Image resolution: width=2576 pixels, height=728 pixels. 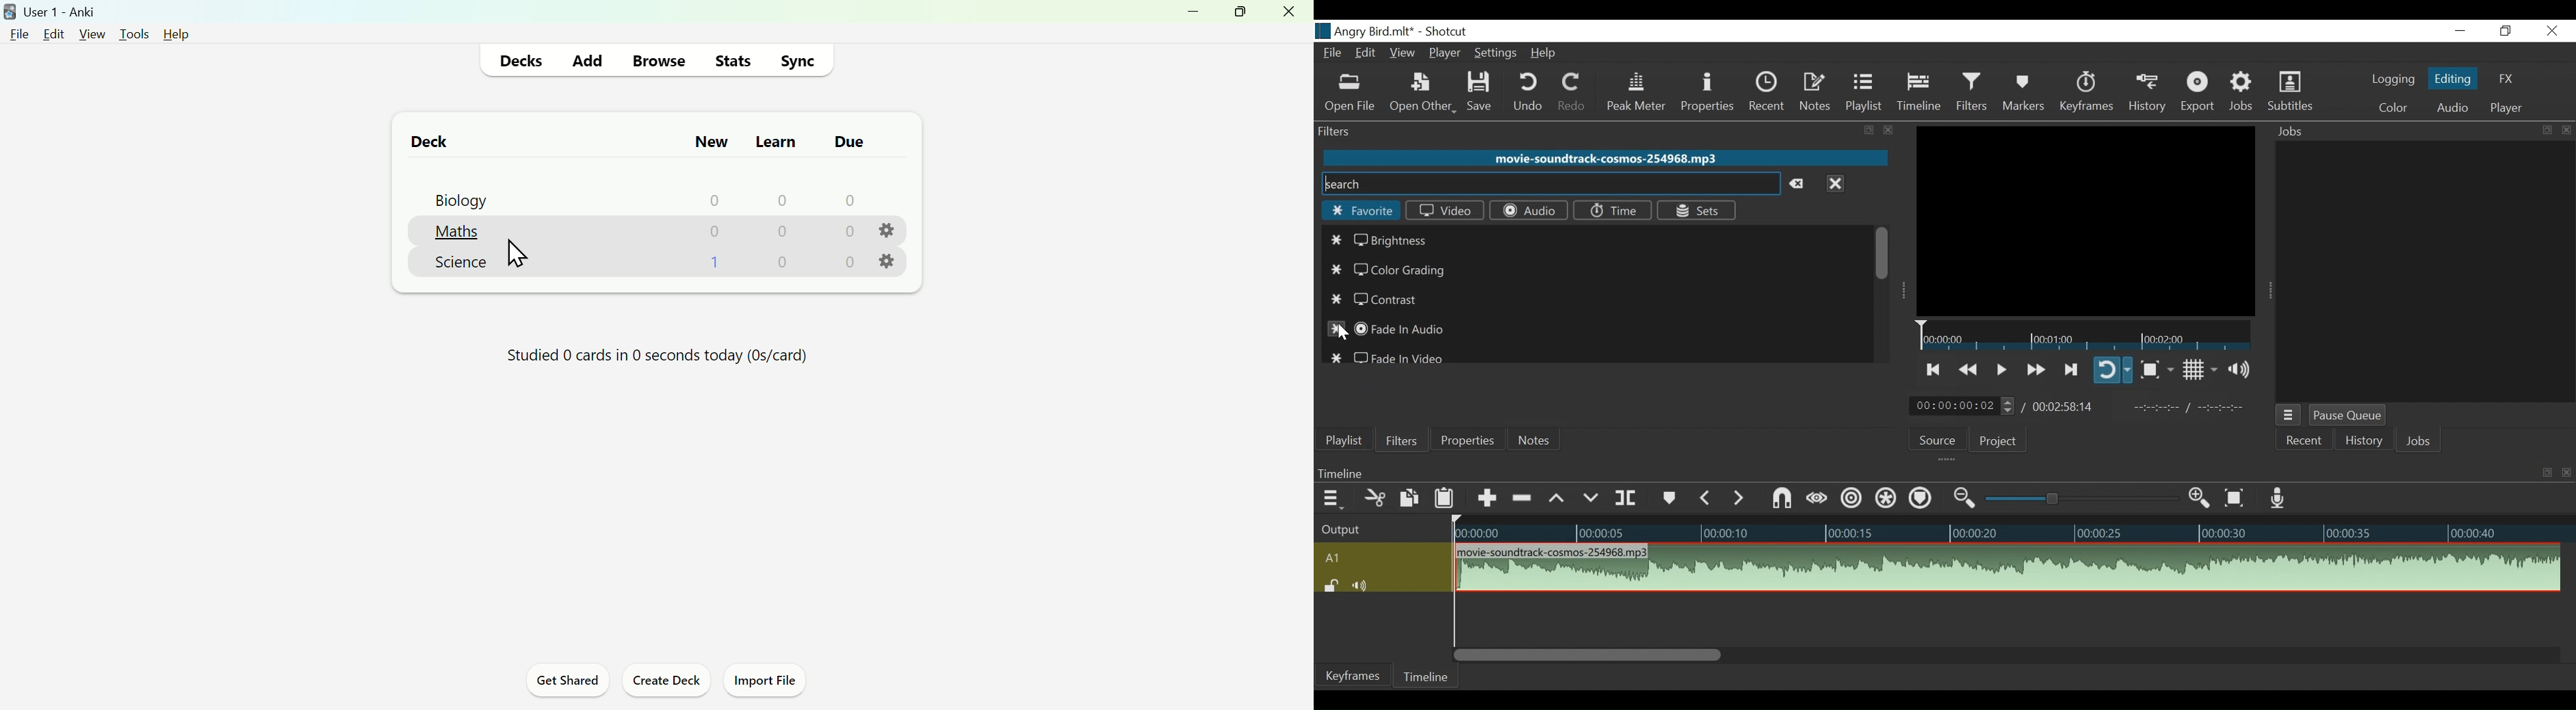 What do you see at coordinates (21, 34) in the screenshot?
I see `File` at bounding box center [21, 34].